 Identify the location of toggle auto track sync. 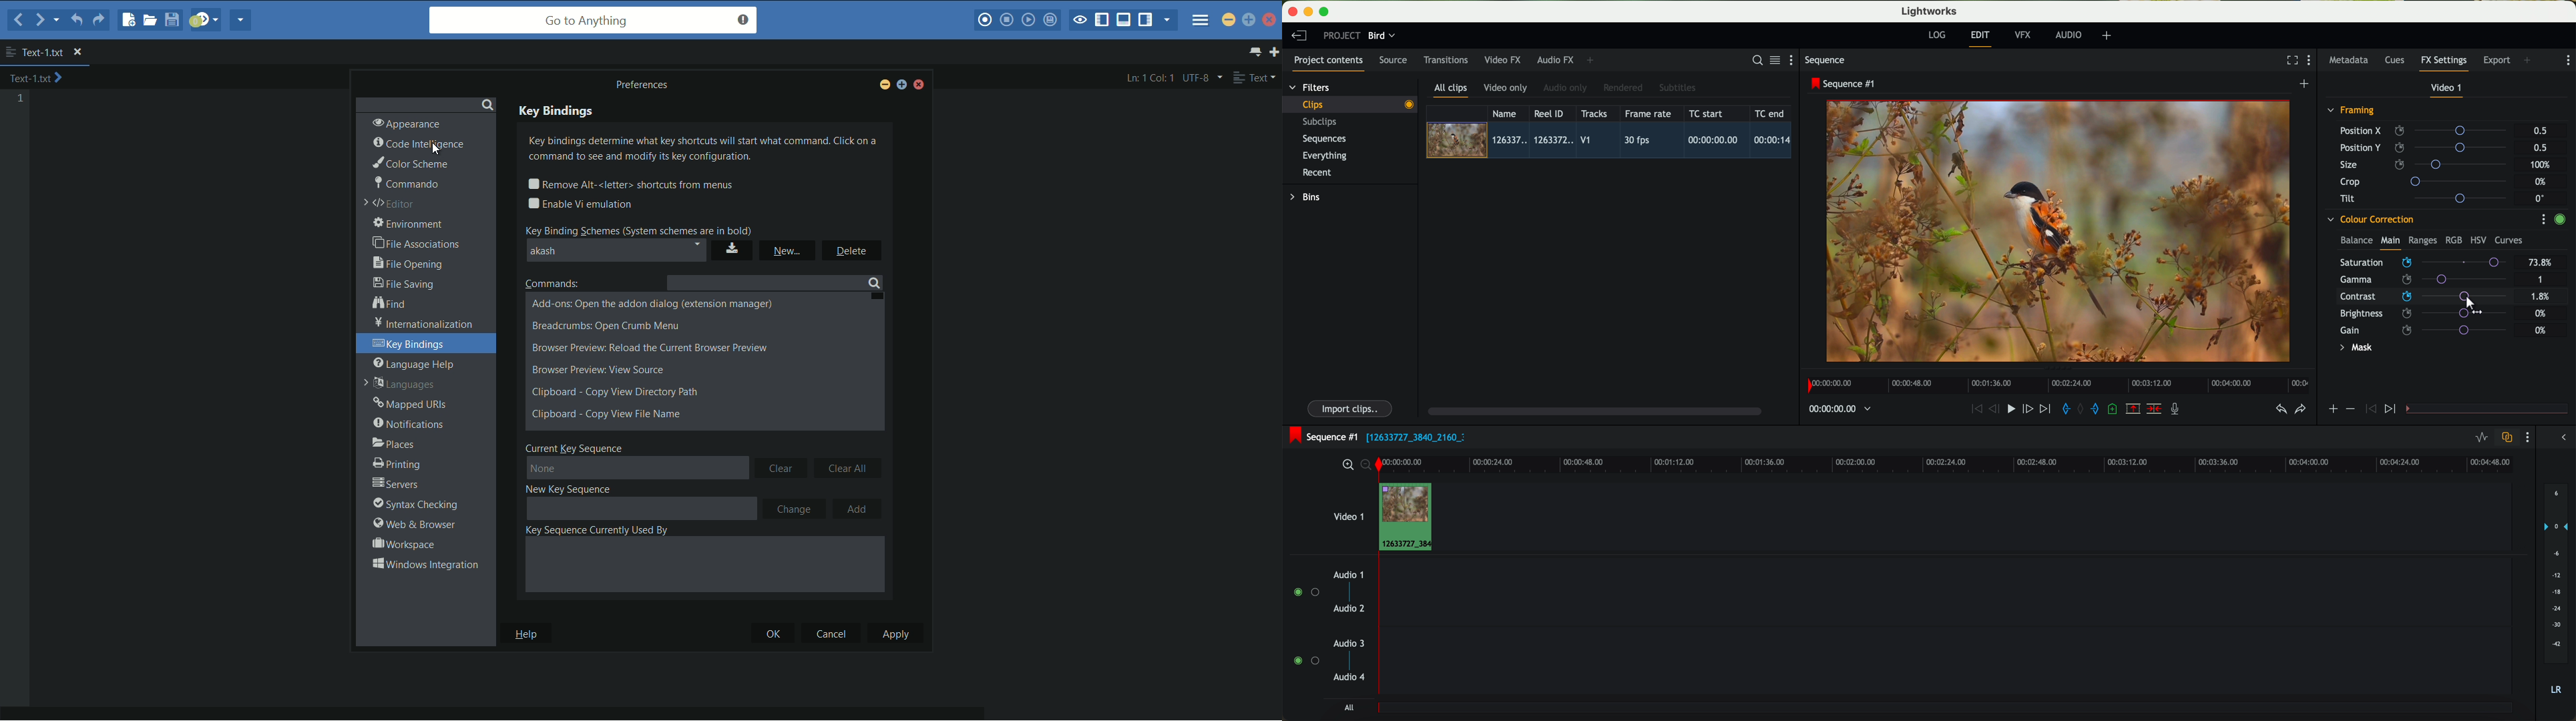
(2505, 438).